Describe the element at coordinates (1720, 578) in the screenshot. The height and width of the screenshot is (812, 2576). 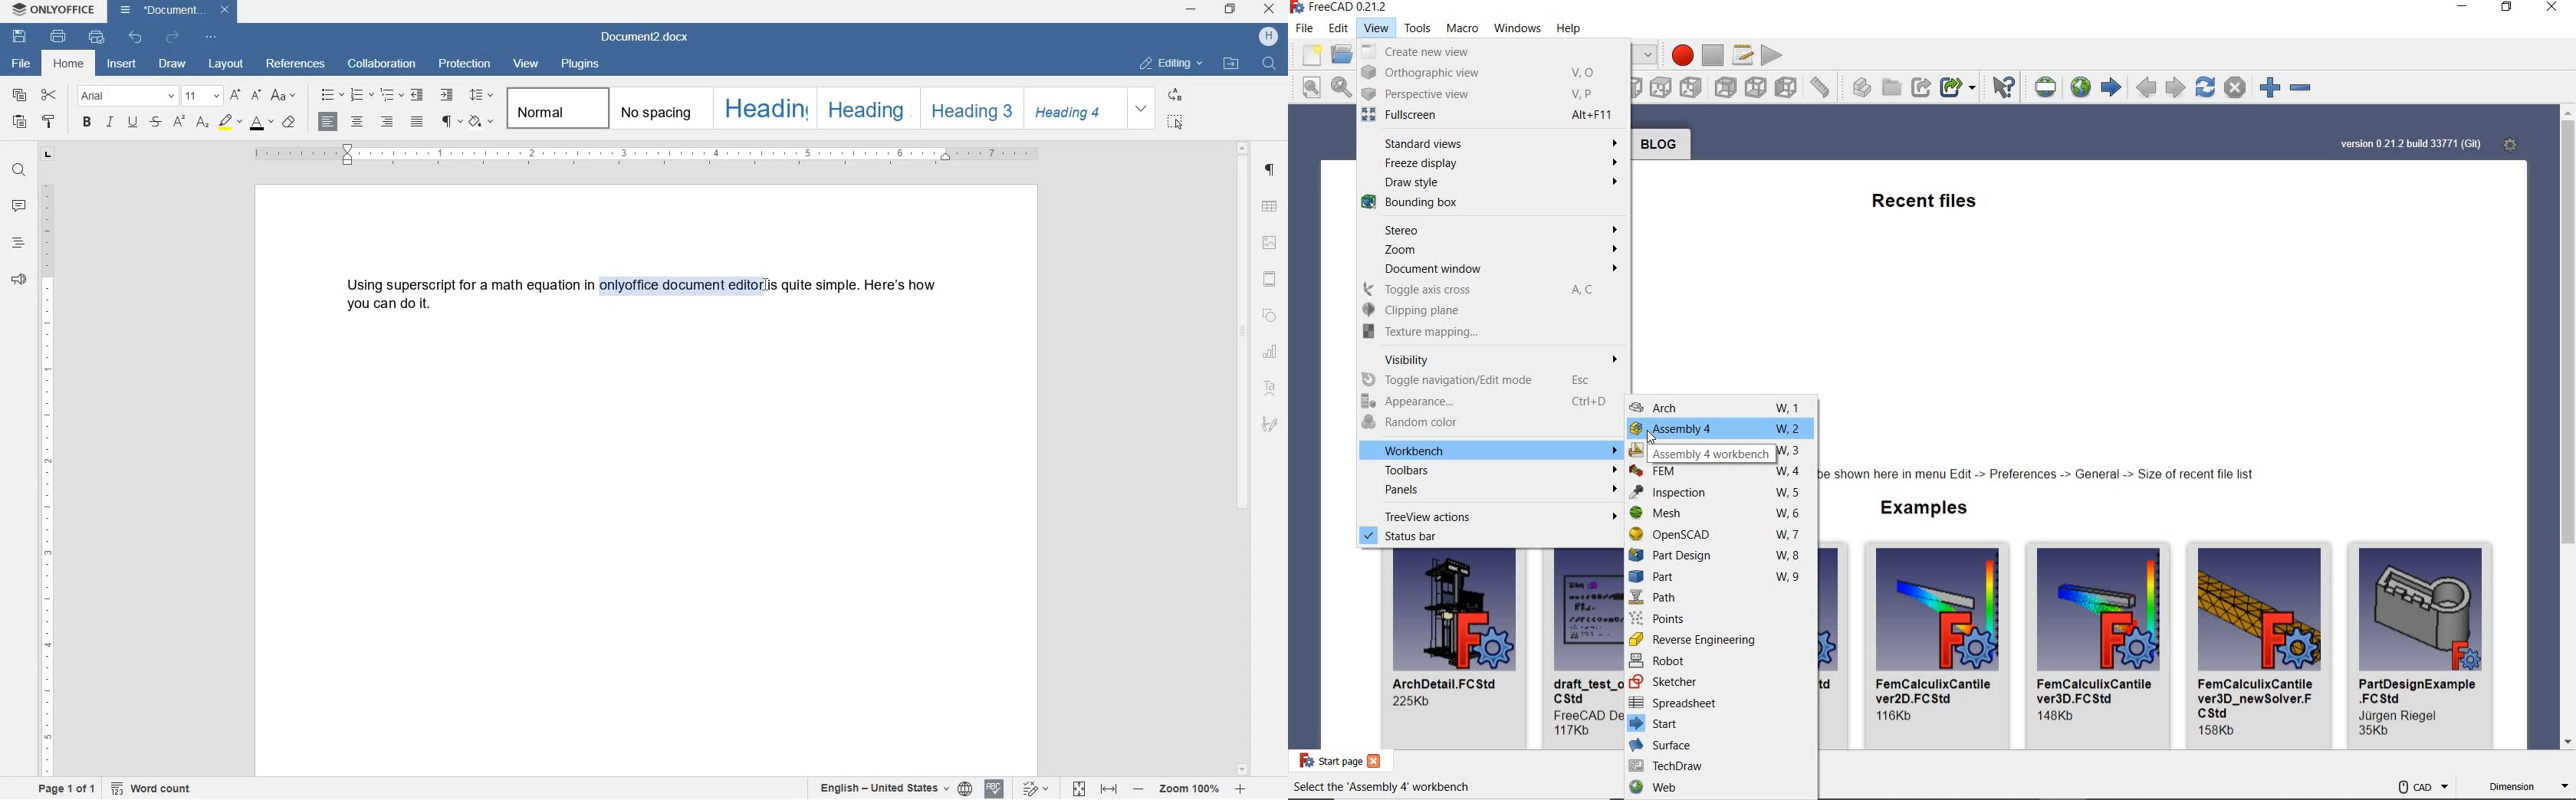
I see `part` at that location.